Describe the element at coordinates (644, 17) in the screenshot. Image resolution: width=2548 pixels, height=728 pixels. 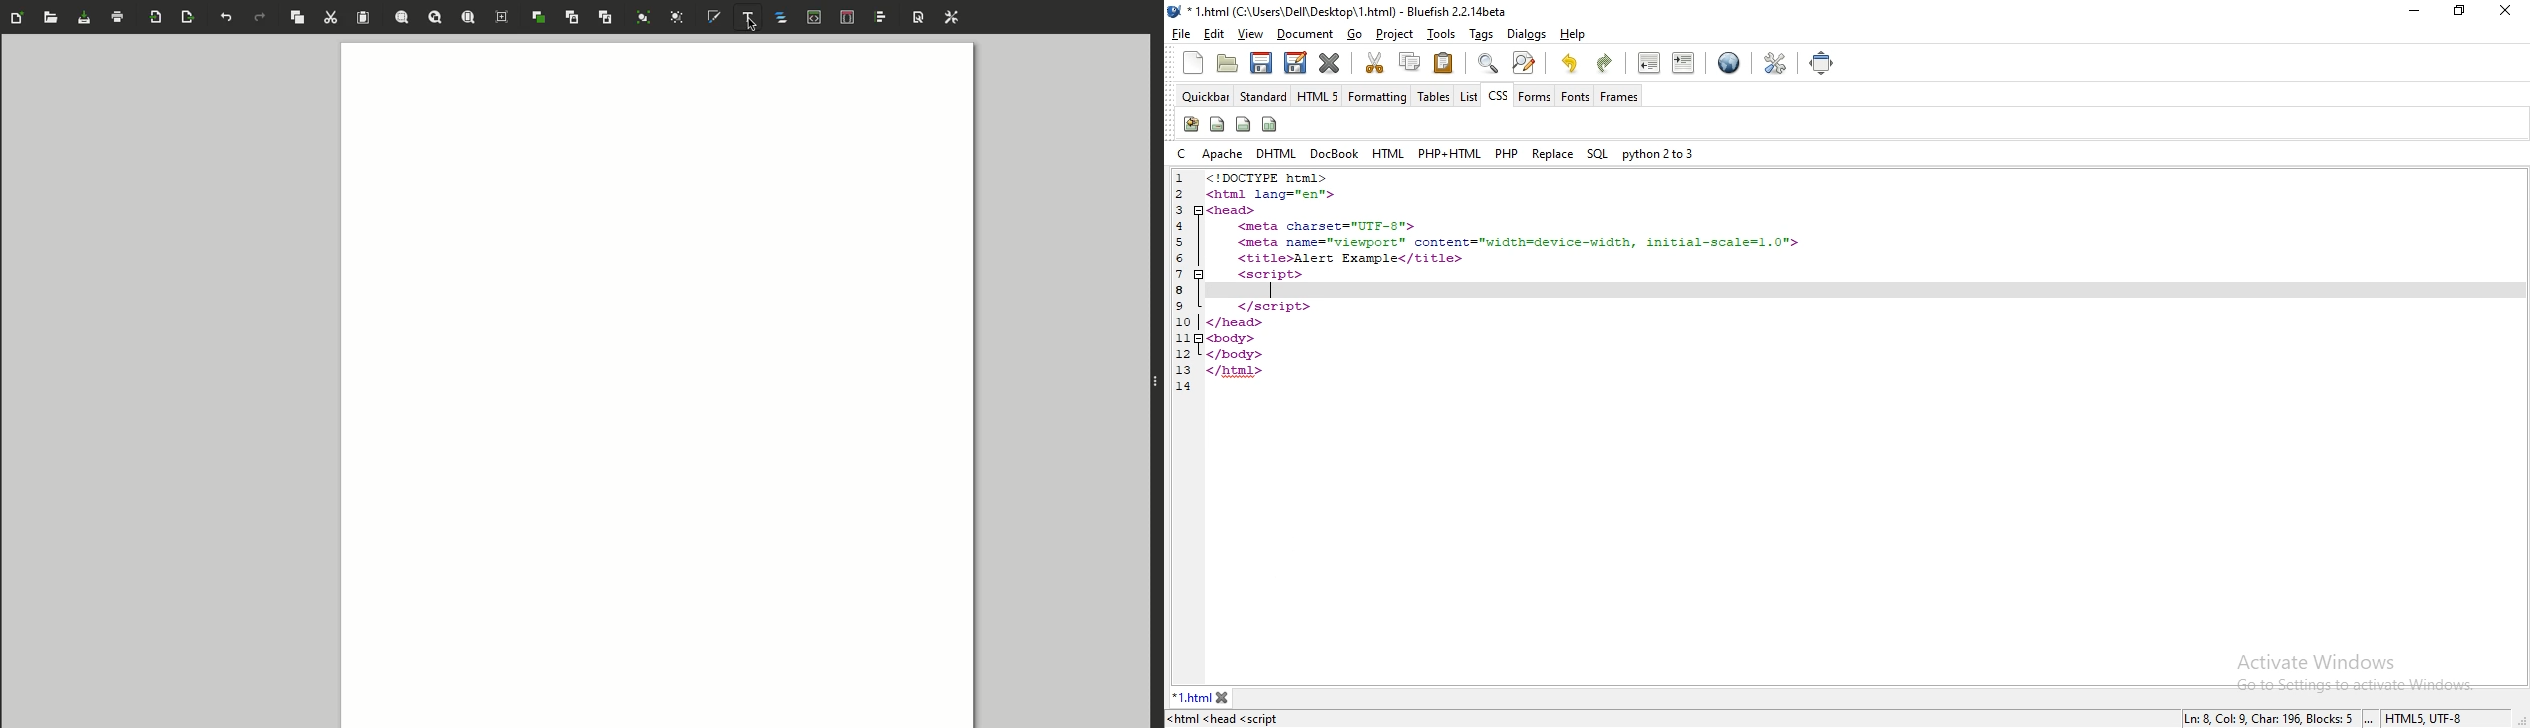
I see `Group` at that location.